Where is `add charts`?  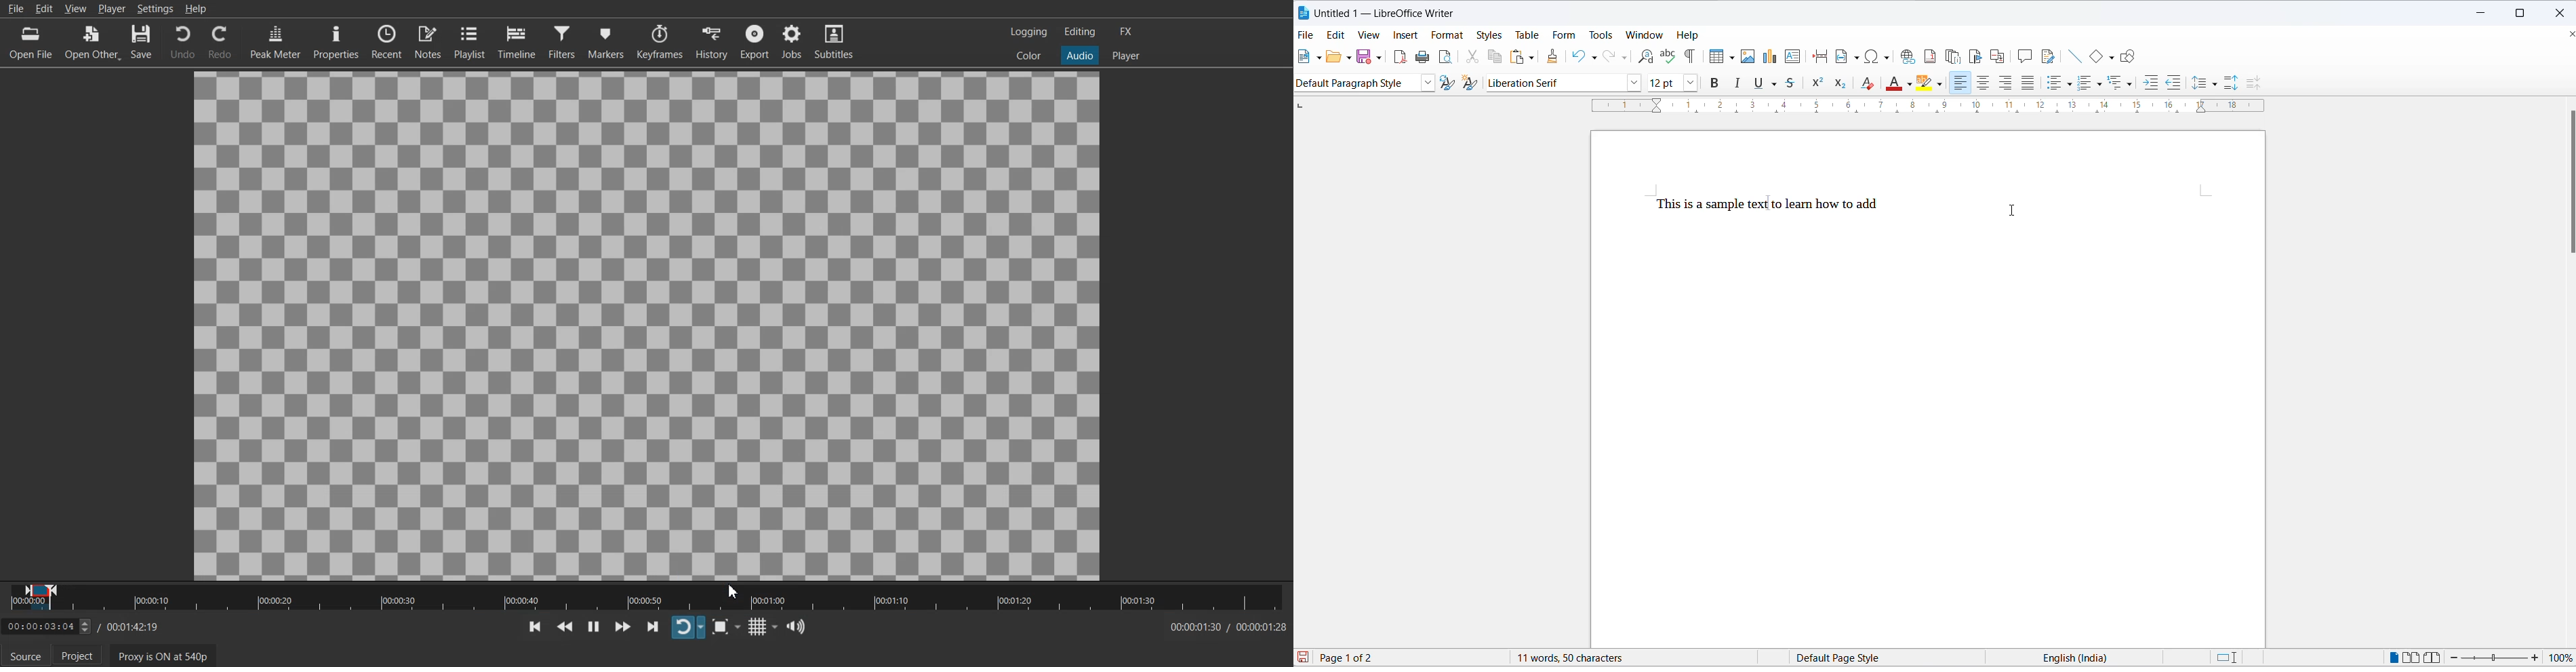
add charts is located at coordinates (1769, 58).